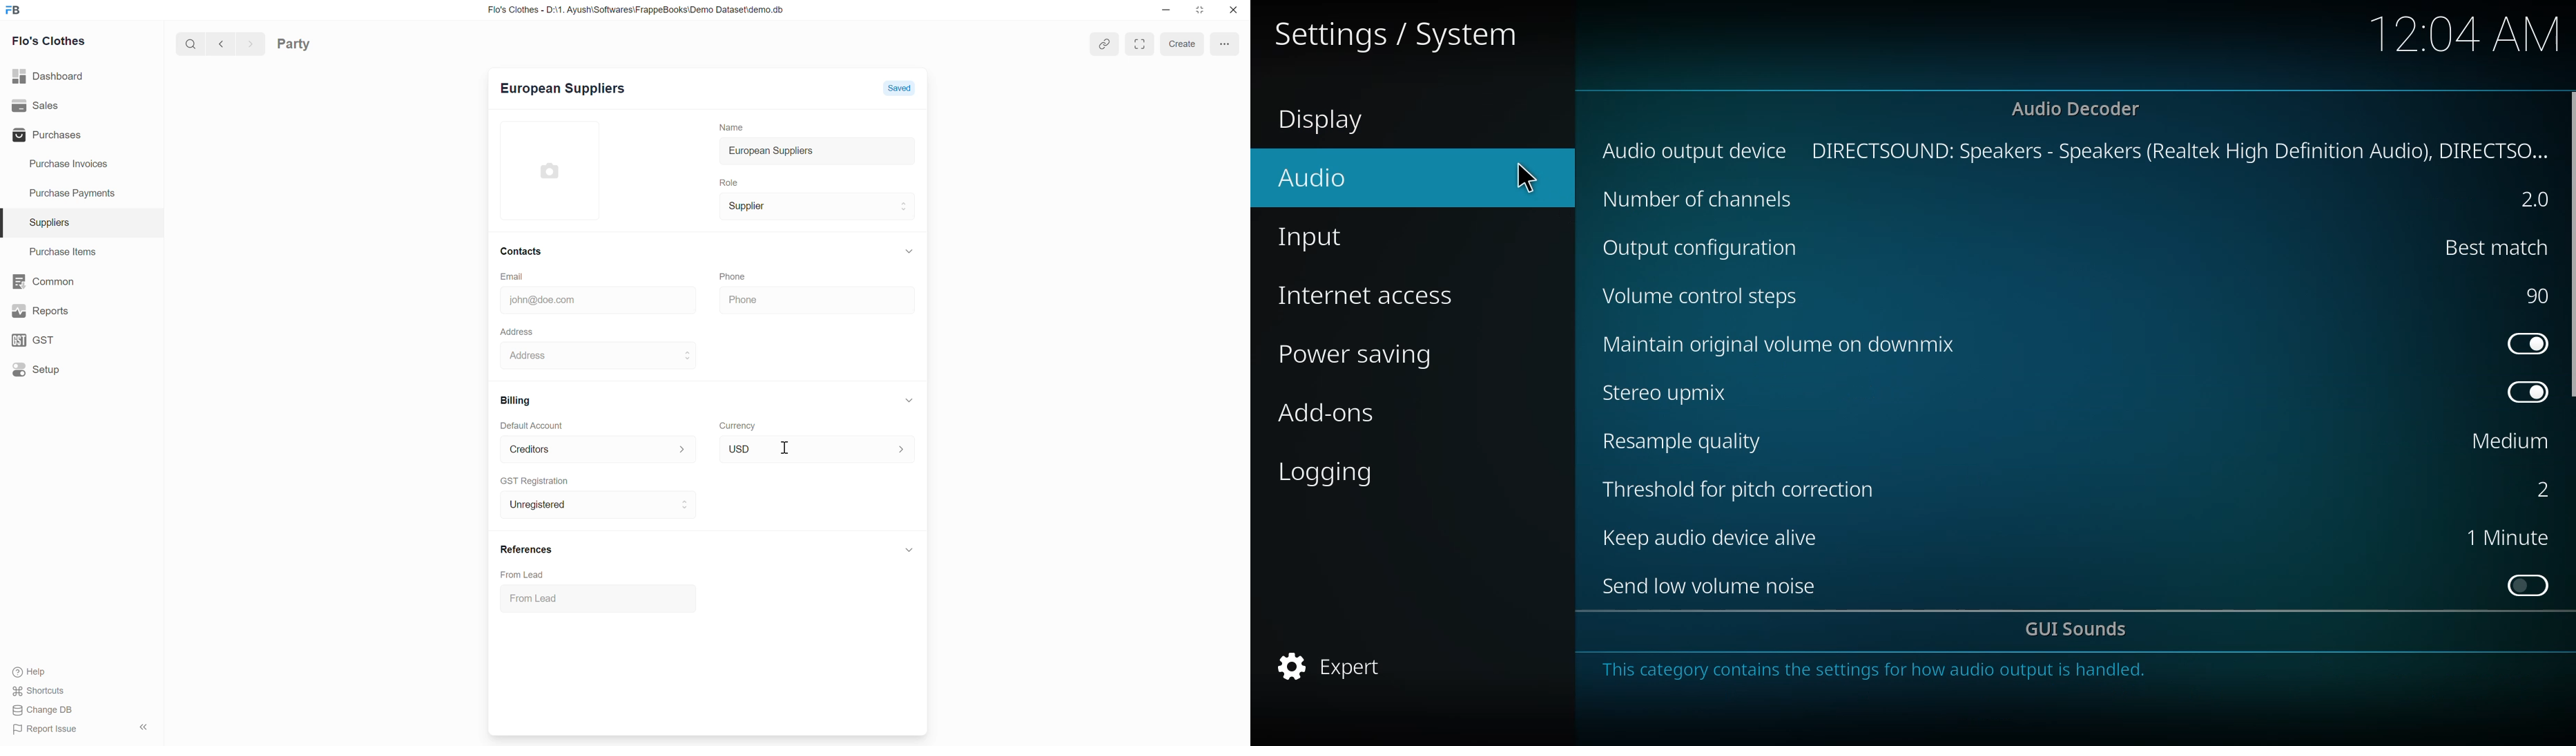  I want to click on keep audio device alive, so click(1718, 539).